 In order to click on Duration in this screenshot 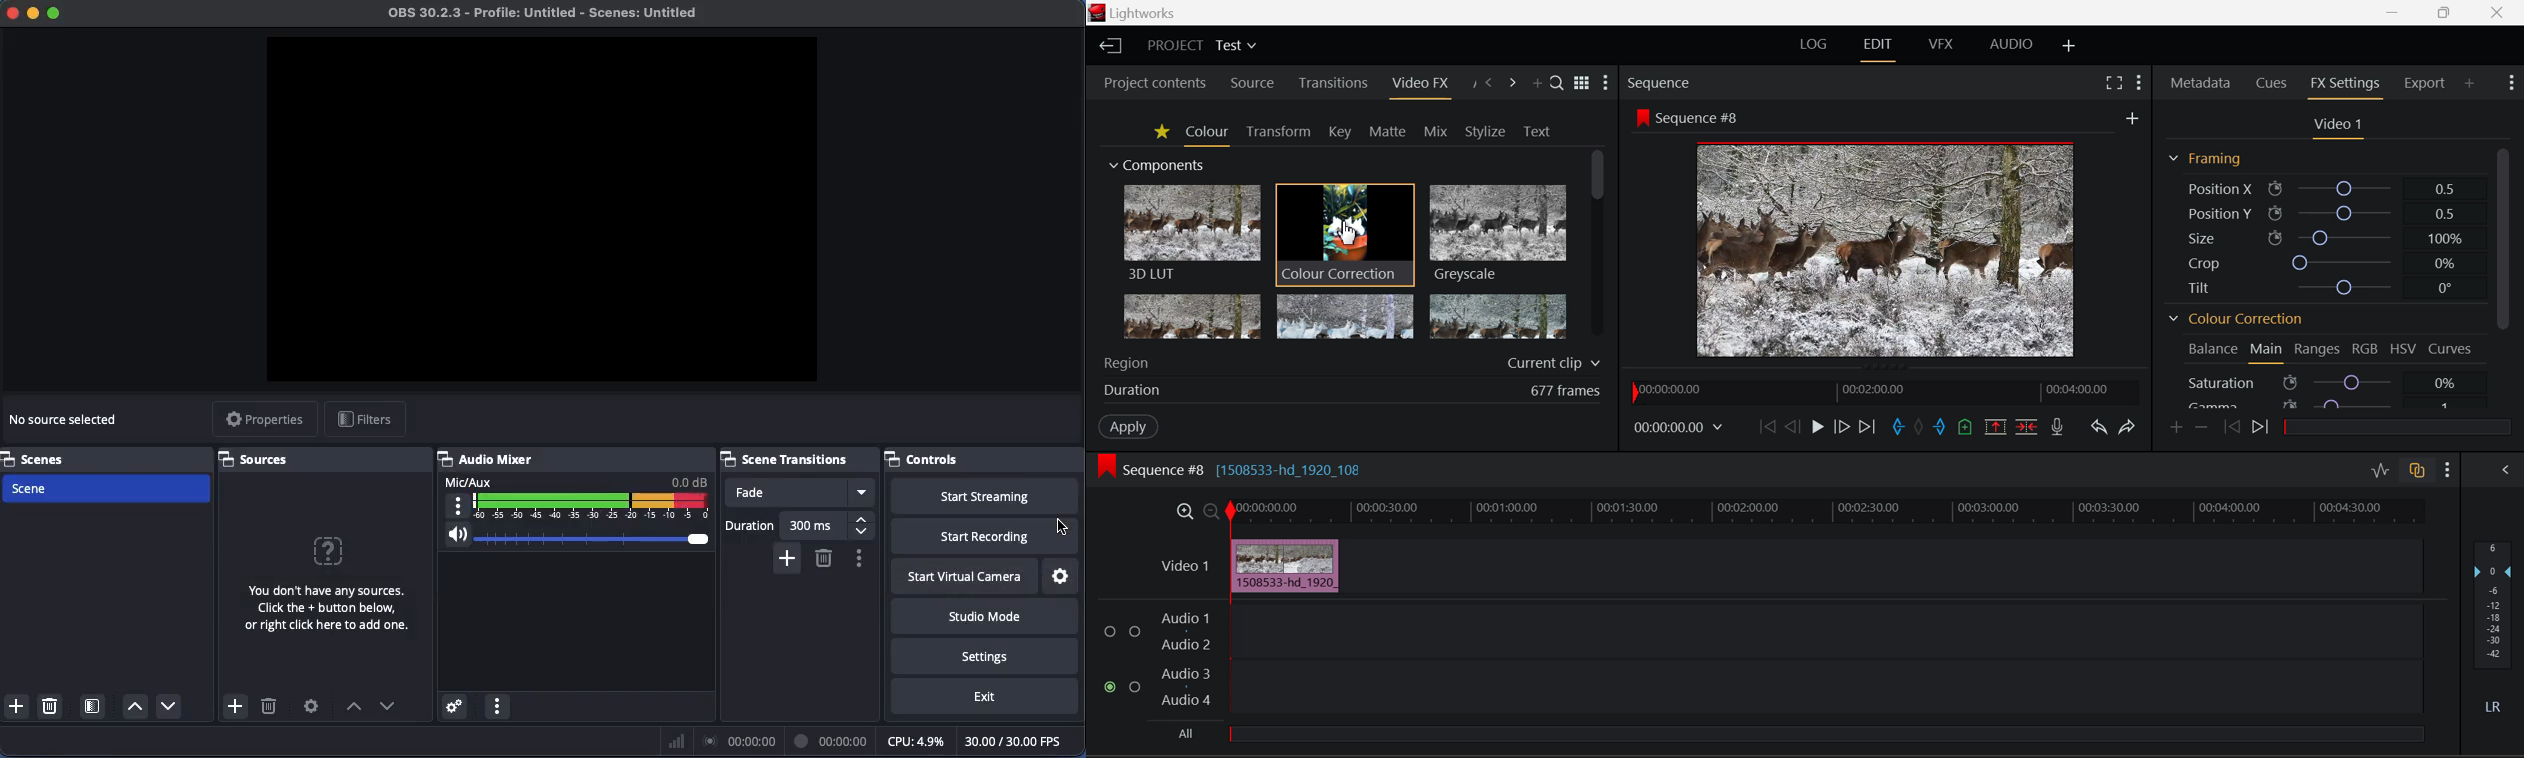, I will do `click(1351, 389)`.